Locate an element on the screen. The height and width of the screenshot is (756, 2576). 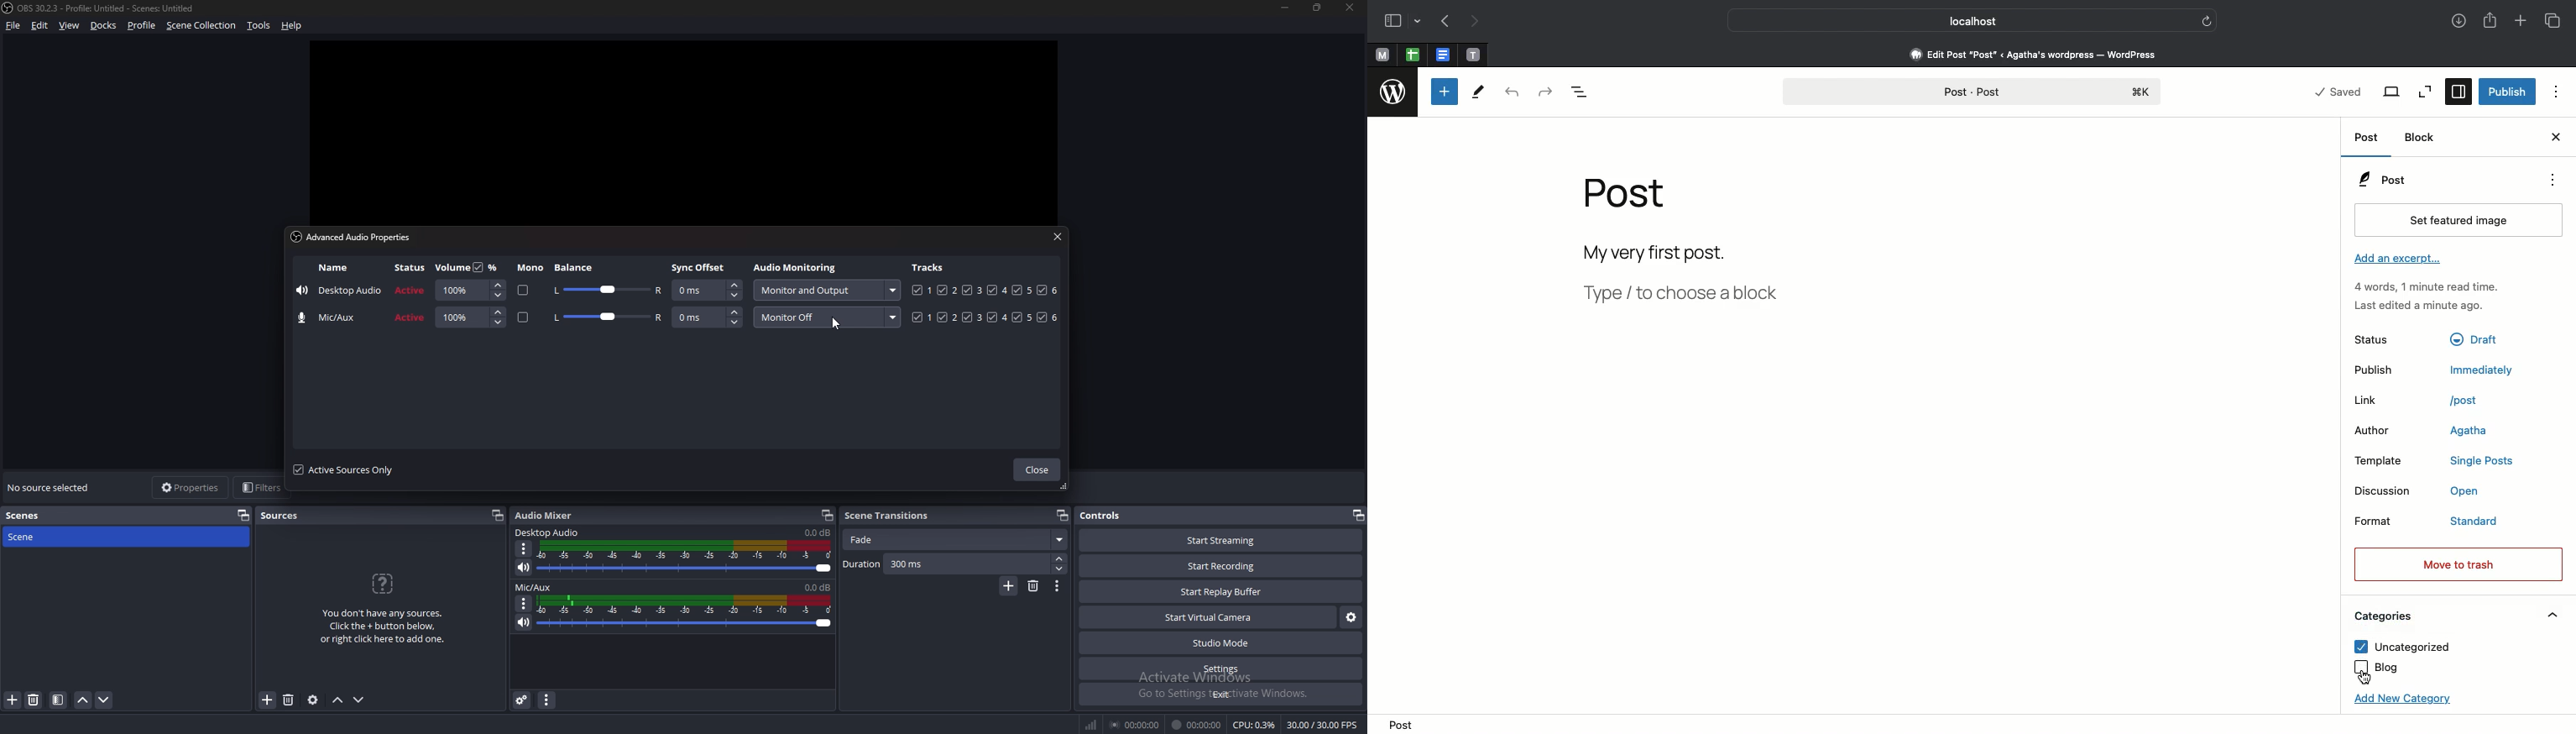
audio monitoring is located at coordinates (796, 267).